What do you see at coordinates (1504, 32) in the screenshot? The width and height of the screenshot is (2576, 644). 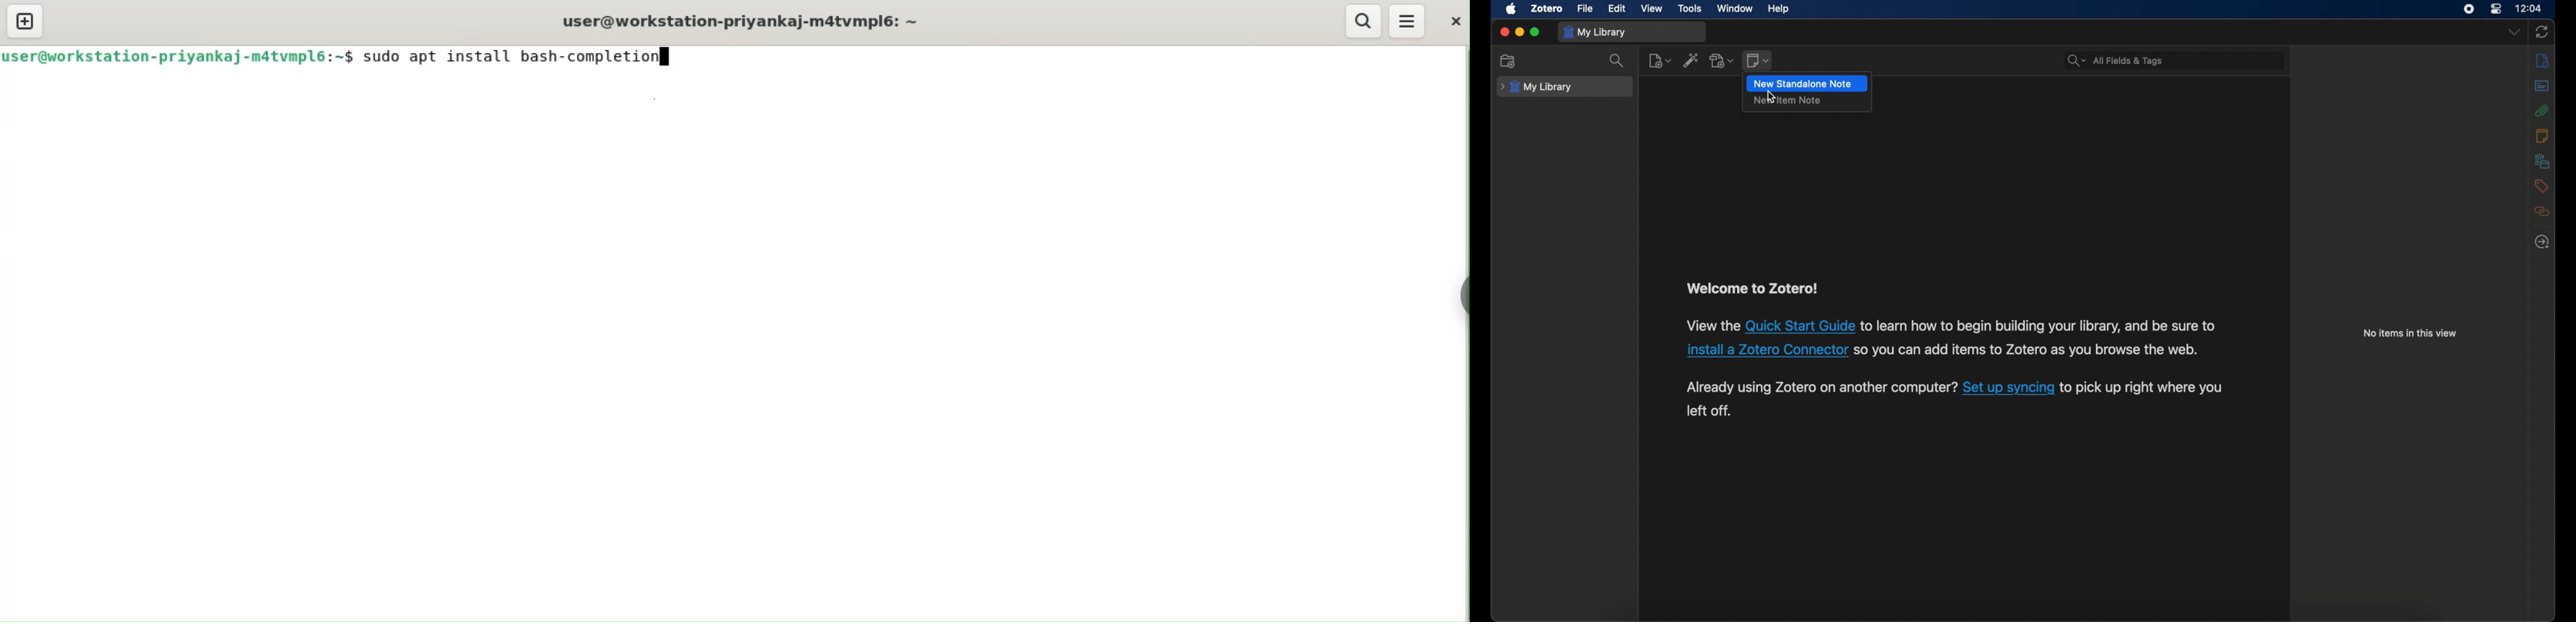 I see `close` at bounding box center [1504, 32].